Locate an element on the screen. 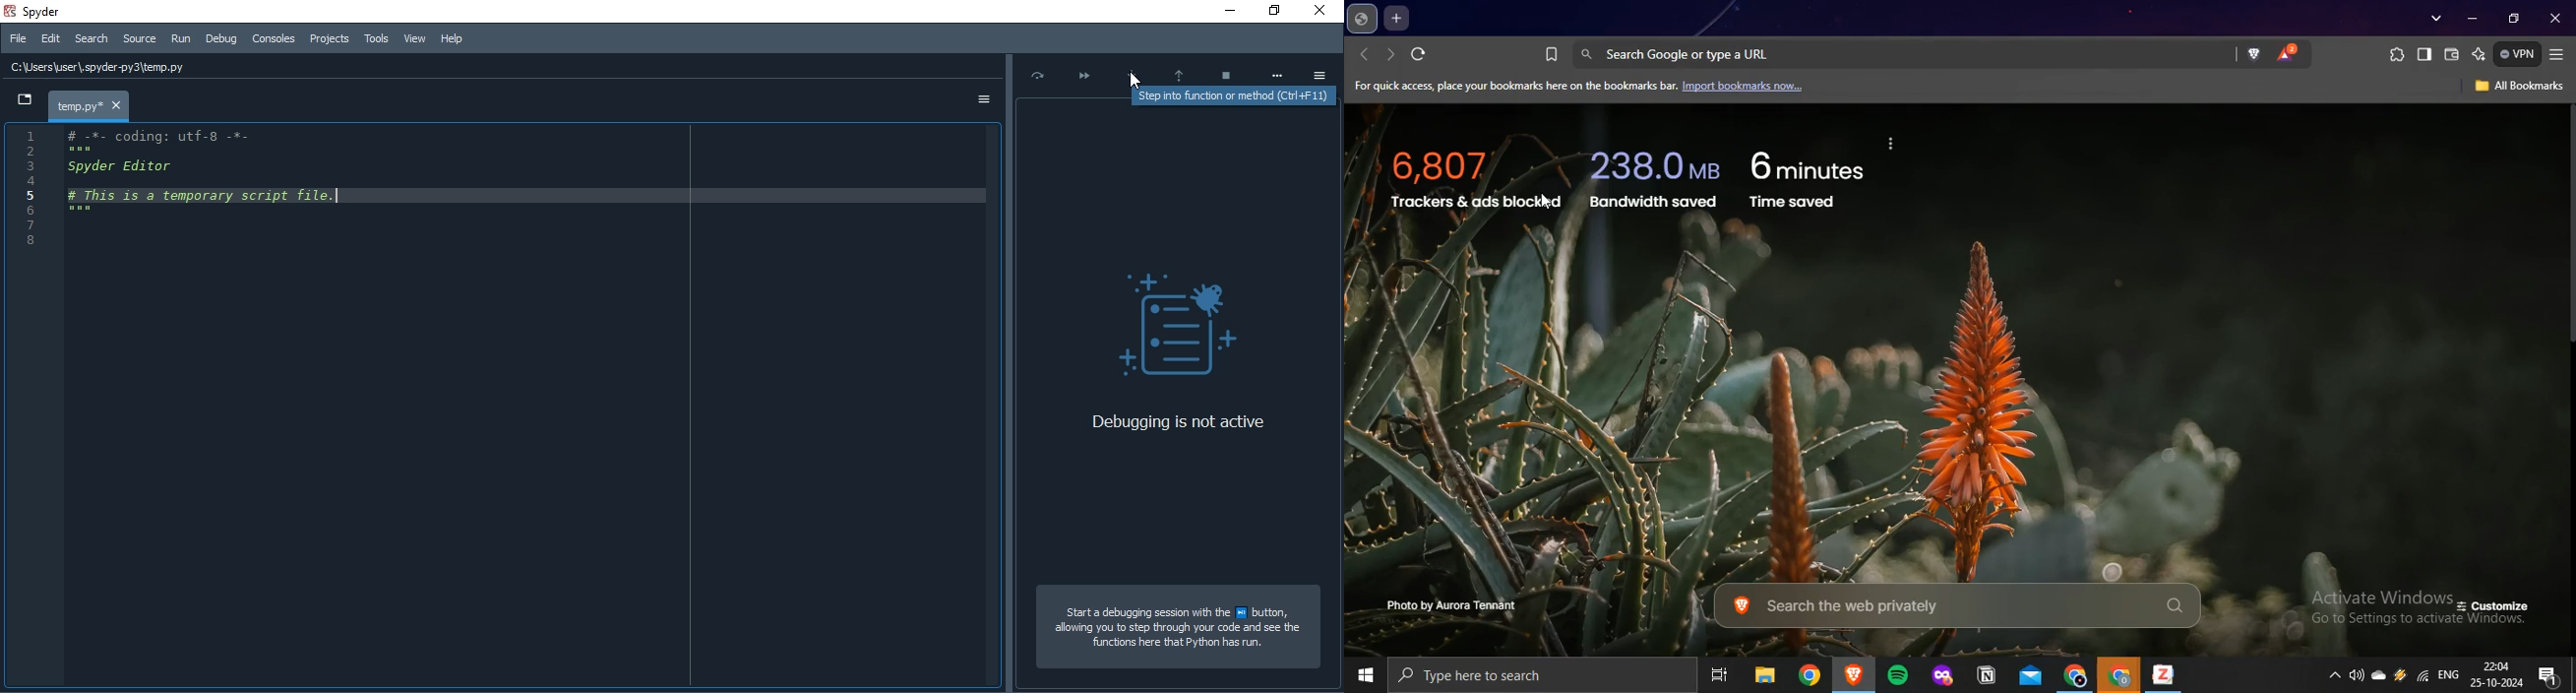 The image size is (2576, 700). adh EL LLL Edt
Spyder Editor
# This is a temporary script file.| is located at coordinates (208, 178).